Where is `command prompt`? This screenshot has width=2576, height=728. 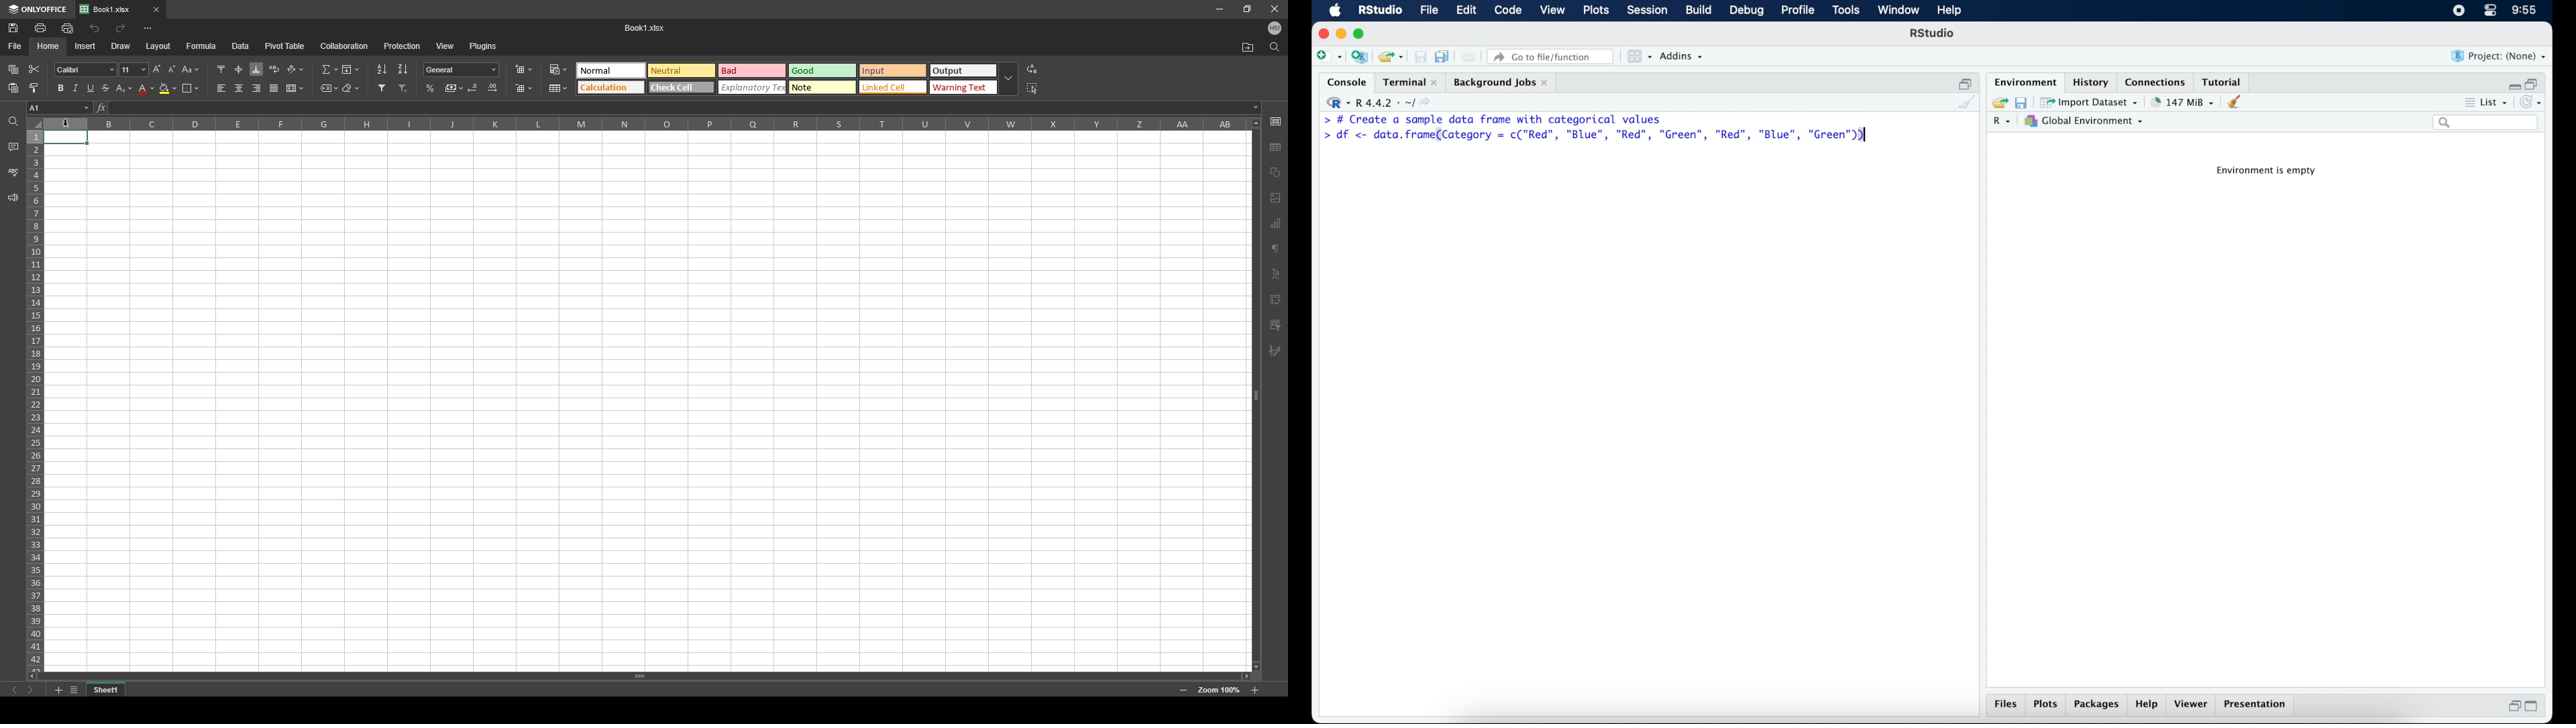
command prompt is located at coordinates (1322, 119).